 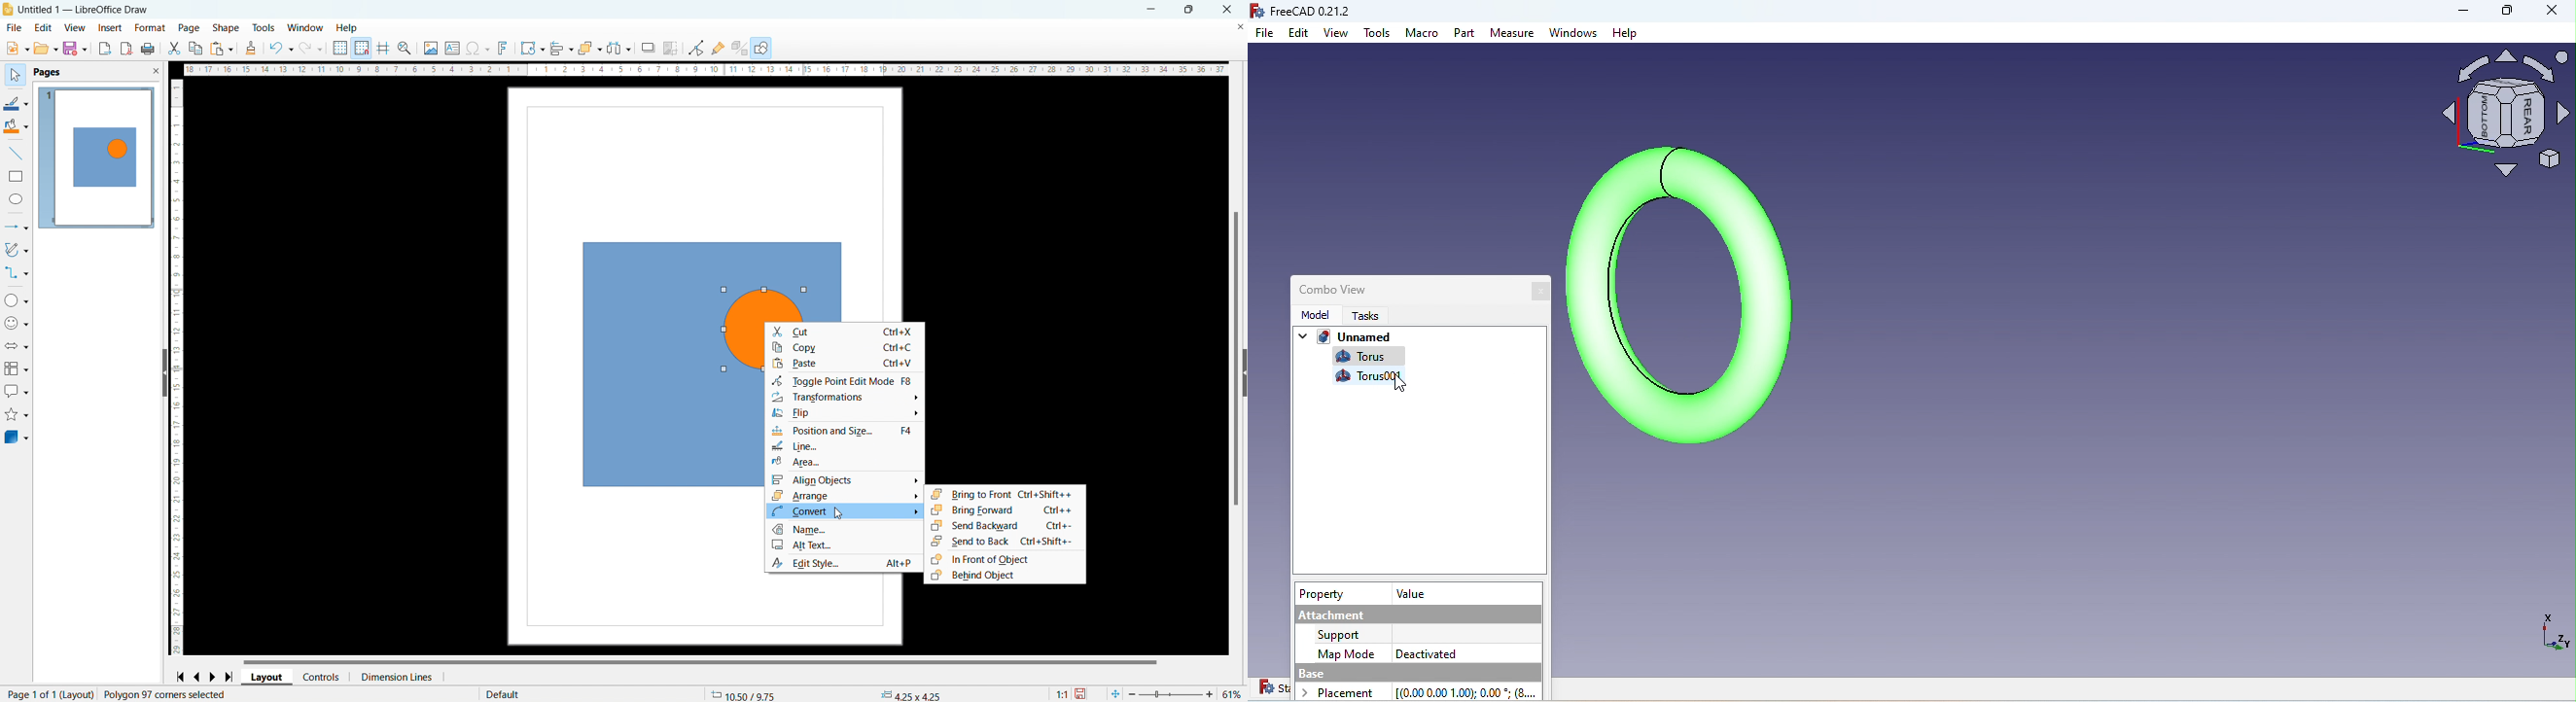 What do you see at coordinates (16, 413) in the screenshot?
I see `stars and banners` at bounding box center [16, 413].